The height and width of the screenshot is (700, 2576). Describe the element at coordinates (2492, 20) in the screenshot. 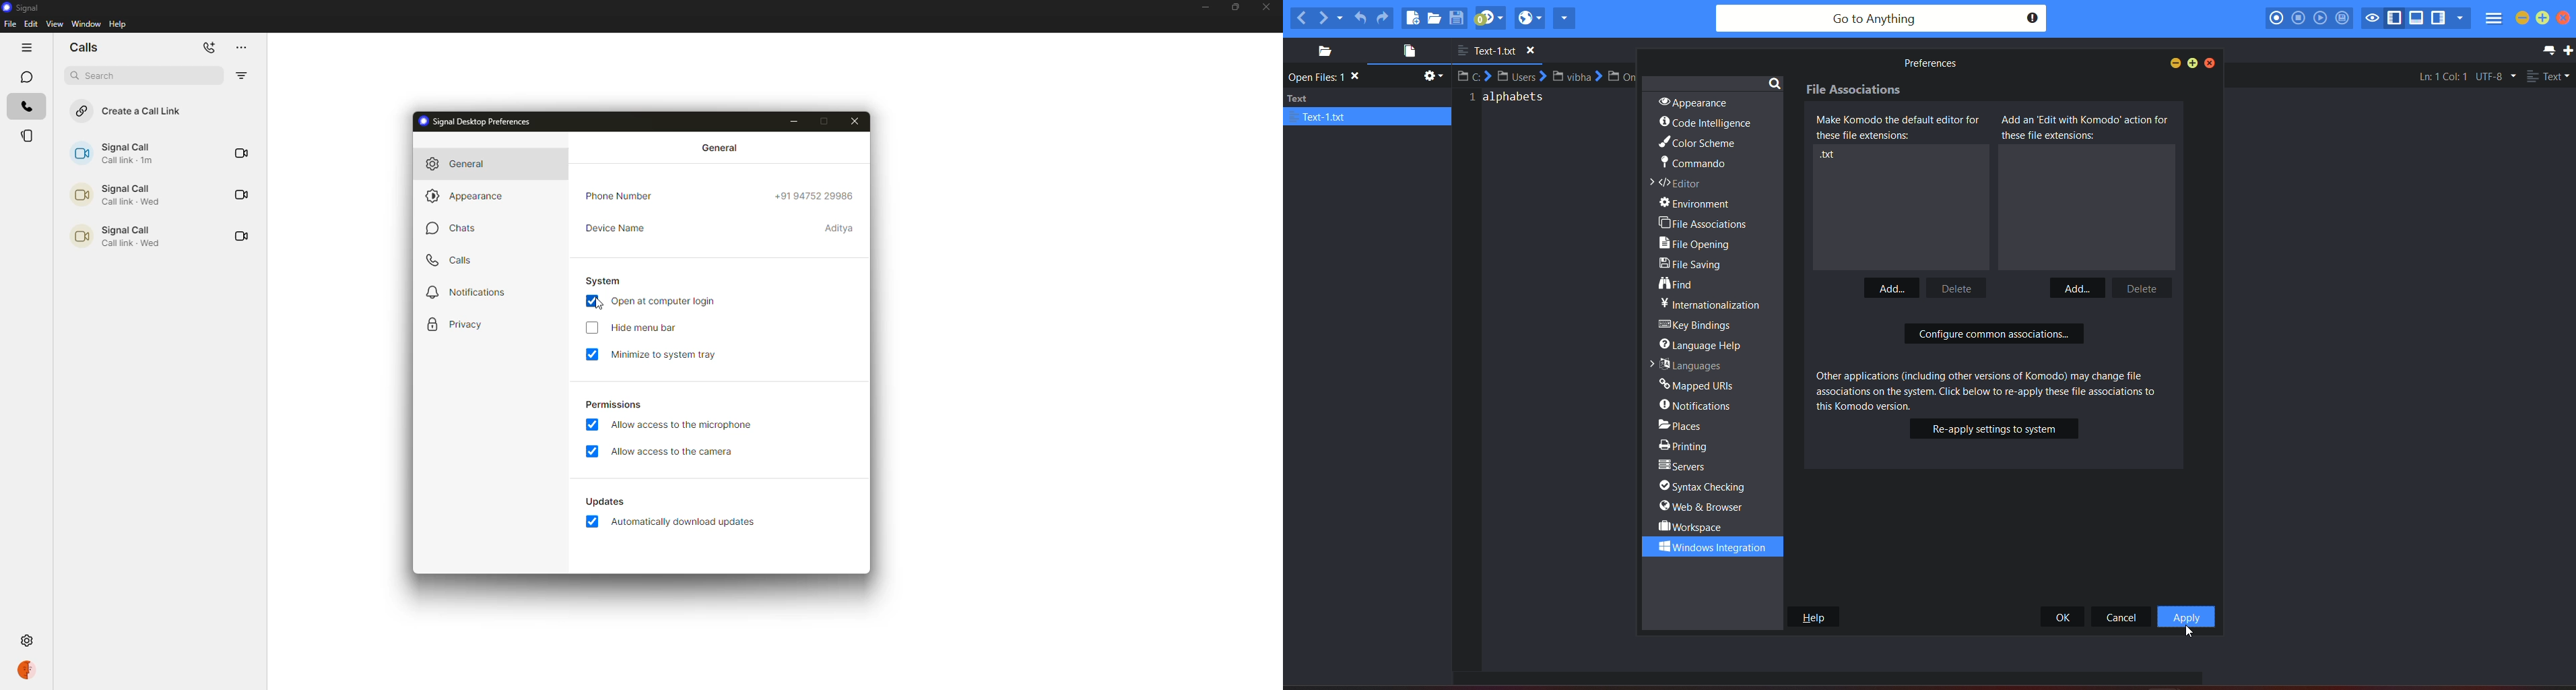

I see `menu` at that location.